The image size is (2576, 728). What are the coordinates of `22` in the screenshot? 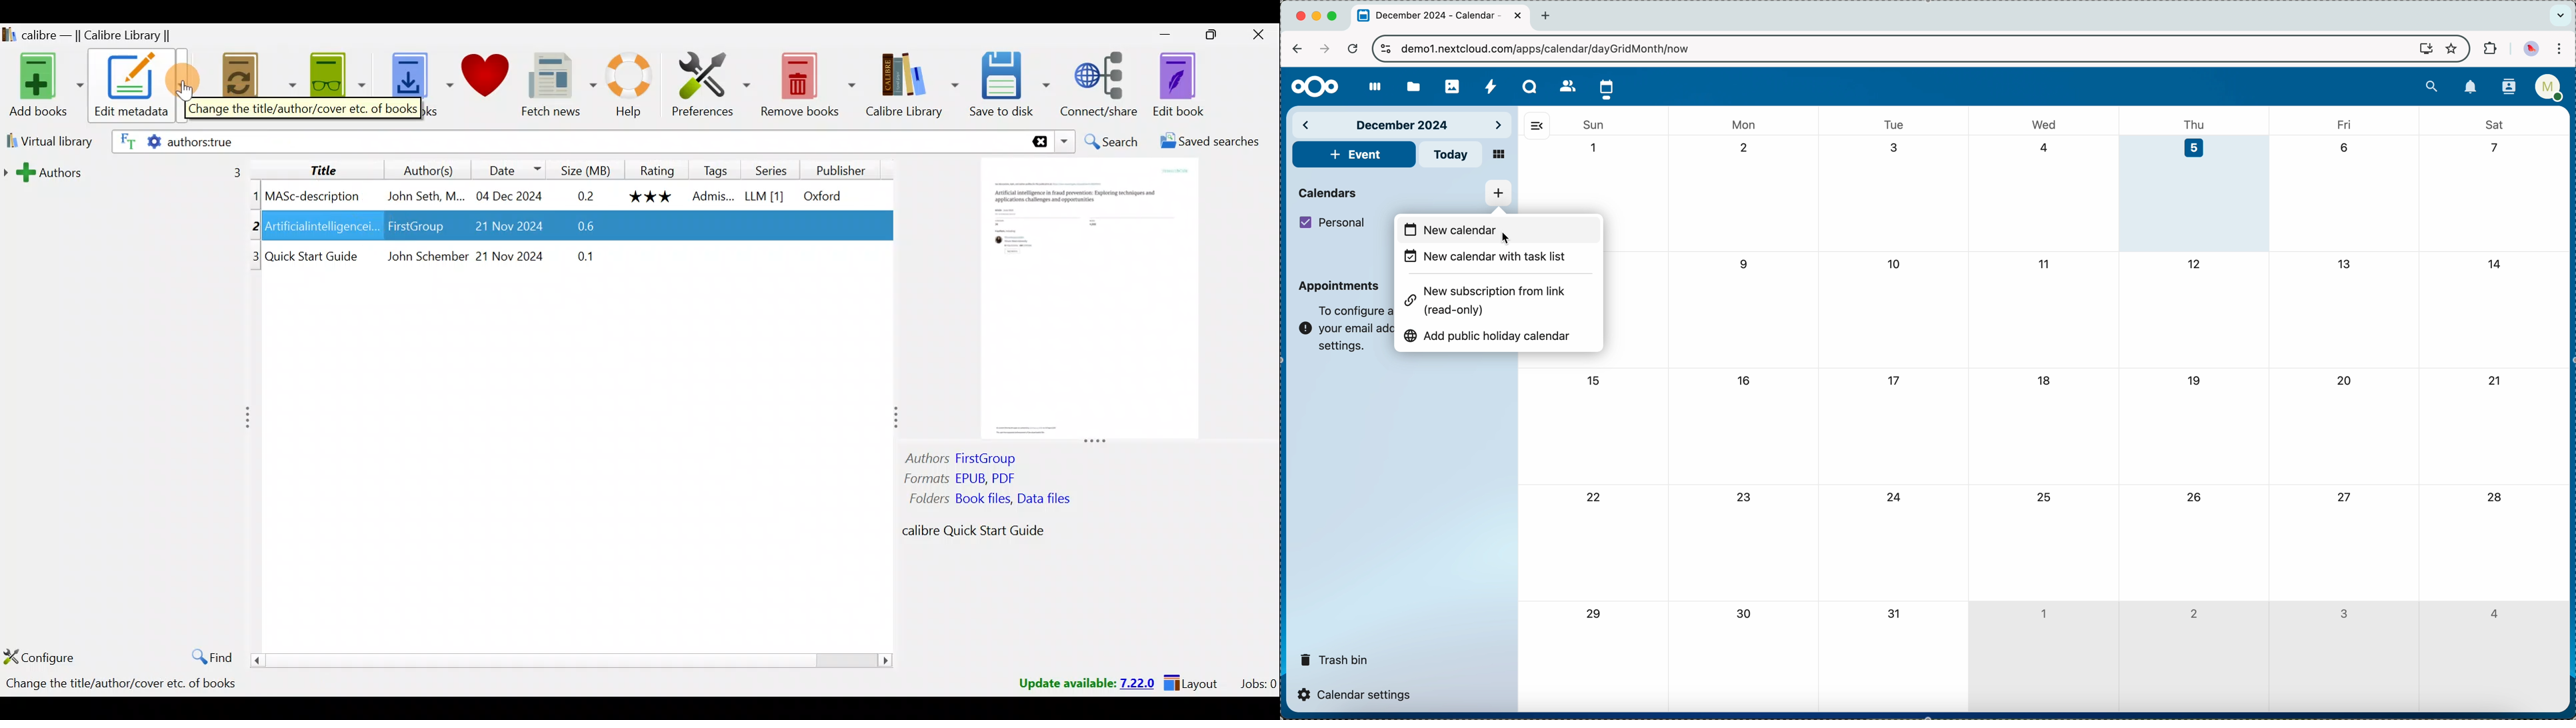 It's located at (1594, 499).